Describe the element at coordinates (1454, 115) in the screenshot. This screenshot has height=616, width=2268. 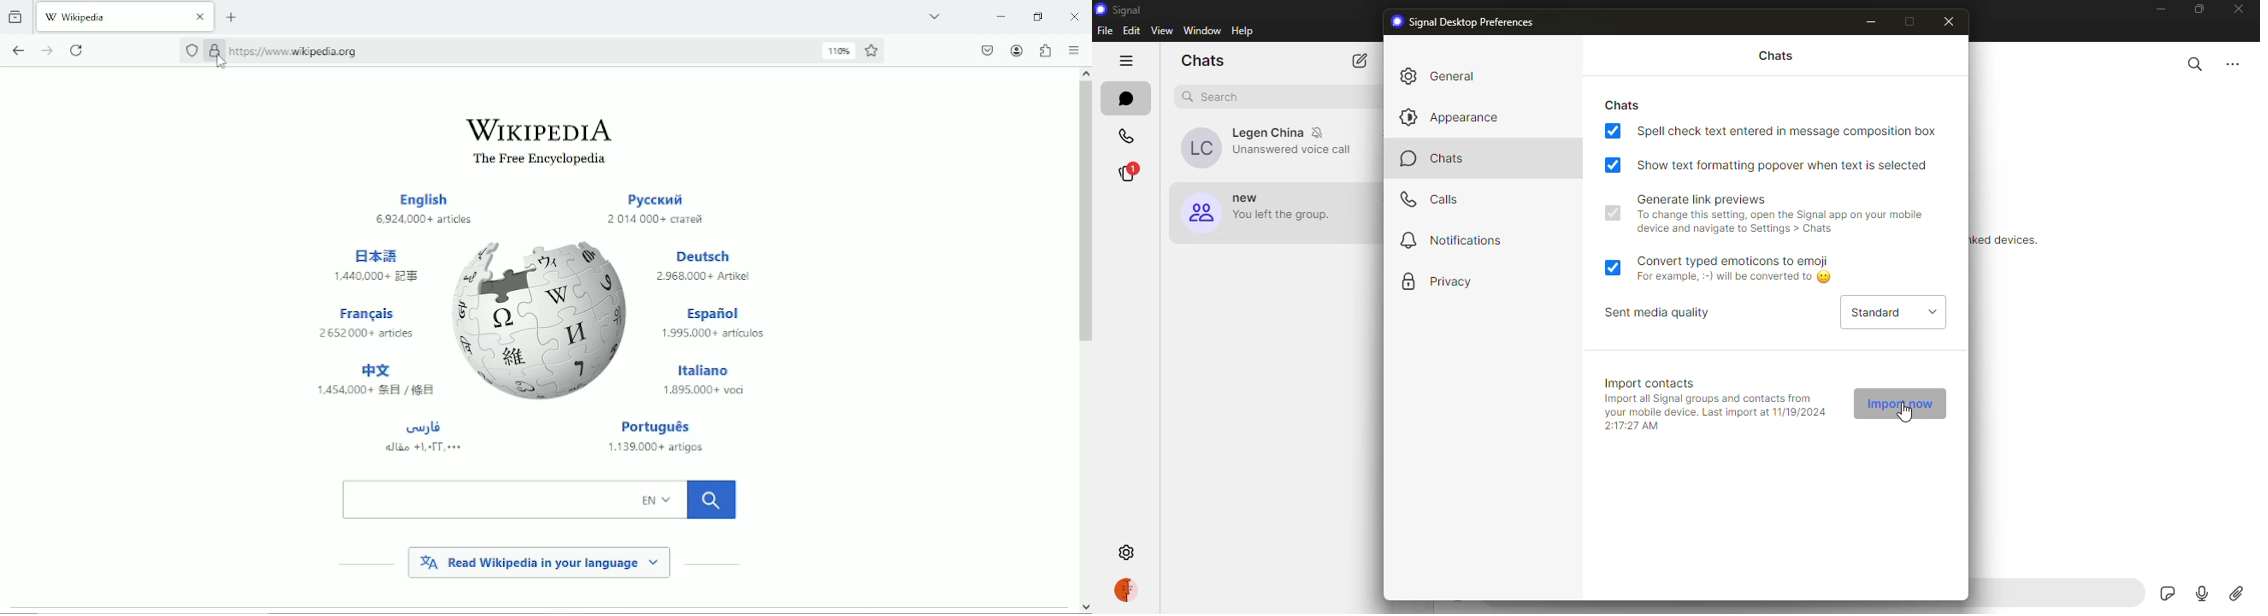
I see `appearance` at that location.